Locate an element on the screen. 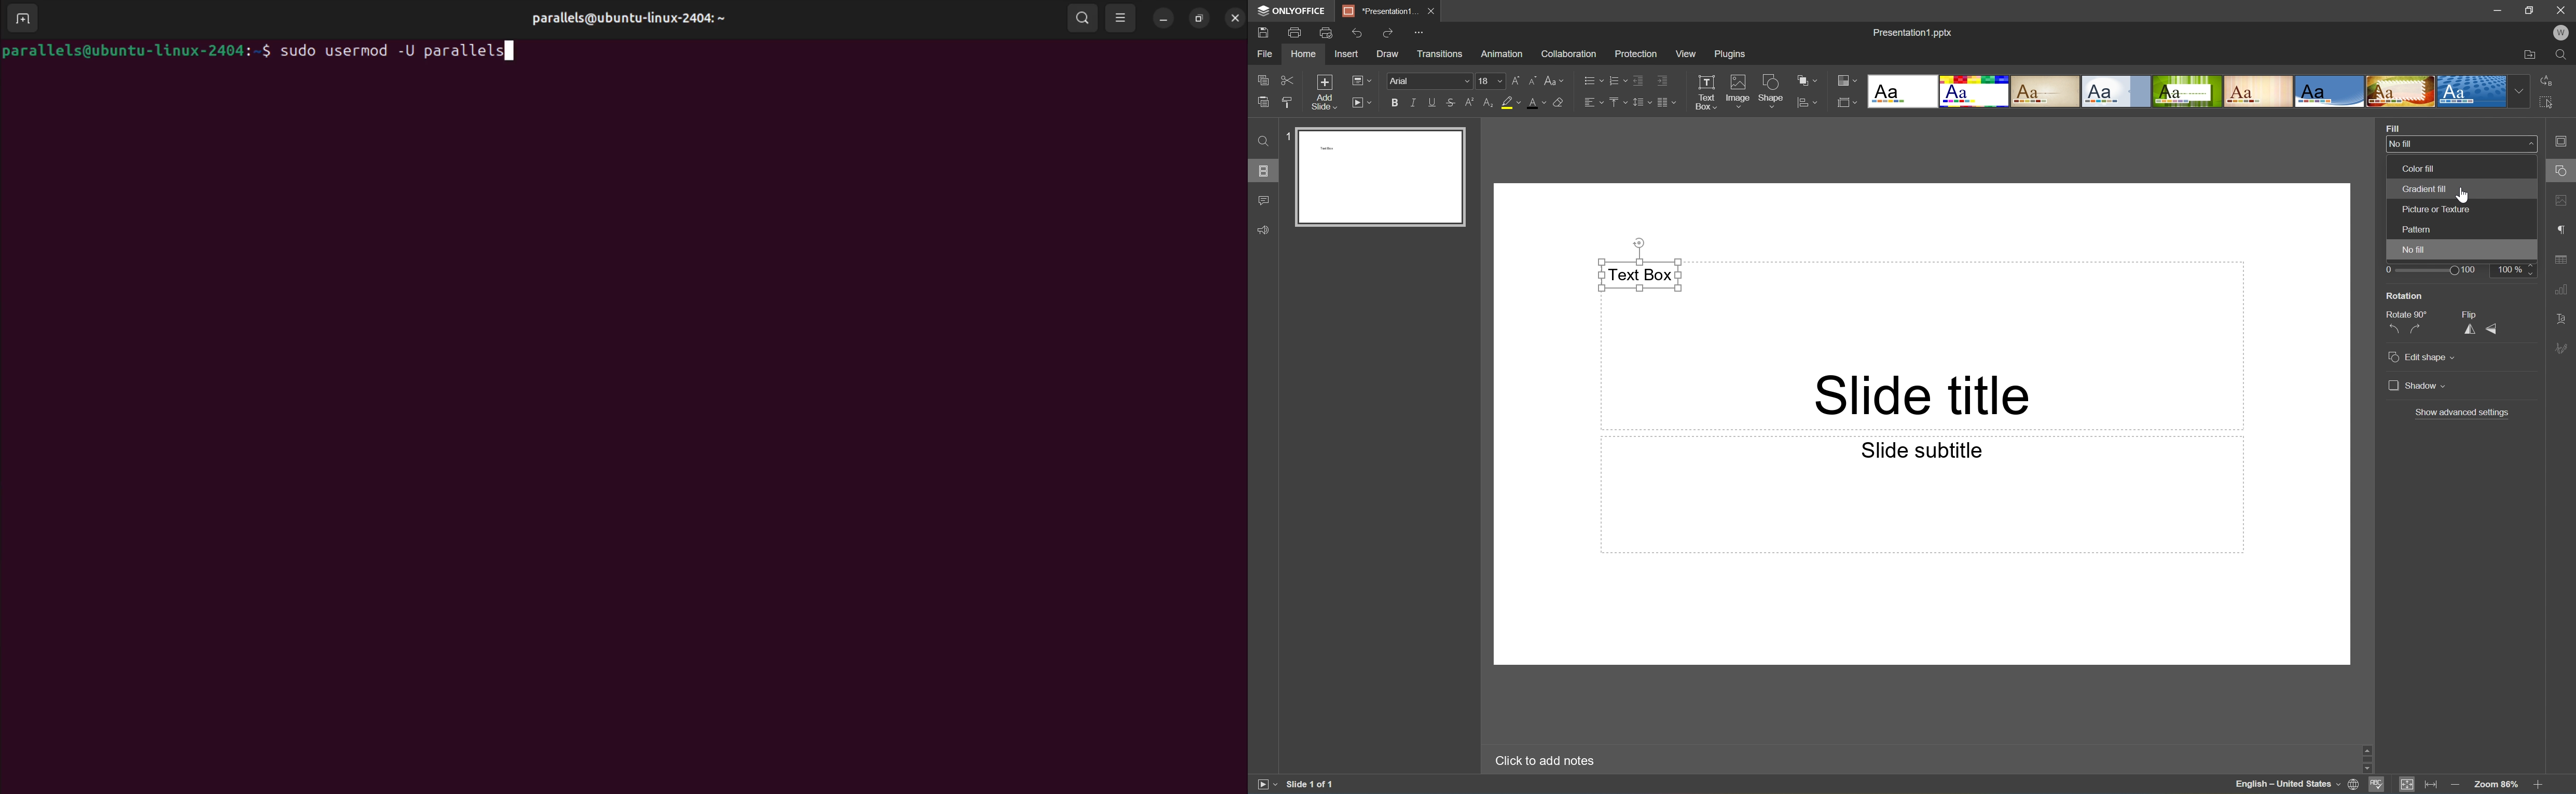 This screenshot has width=2576, height=812. Show advanced settings is located at coordinates (2465, 414).